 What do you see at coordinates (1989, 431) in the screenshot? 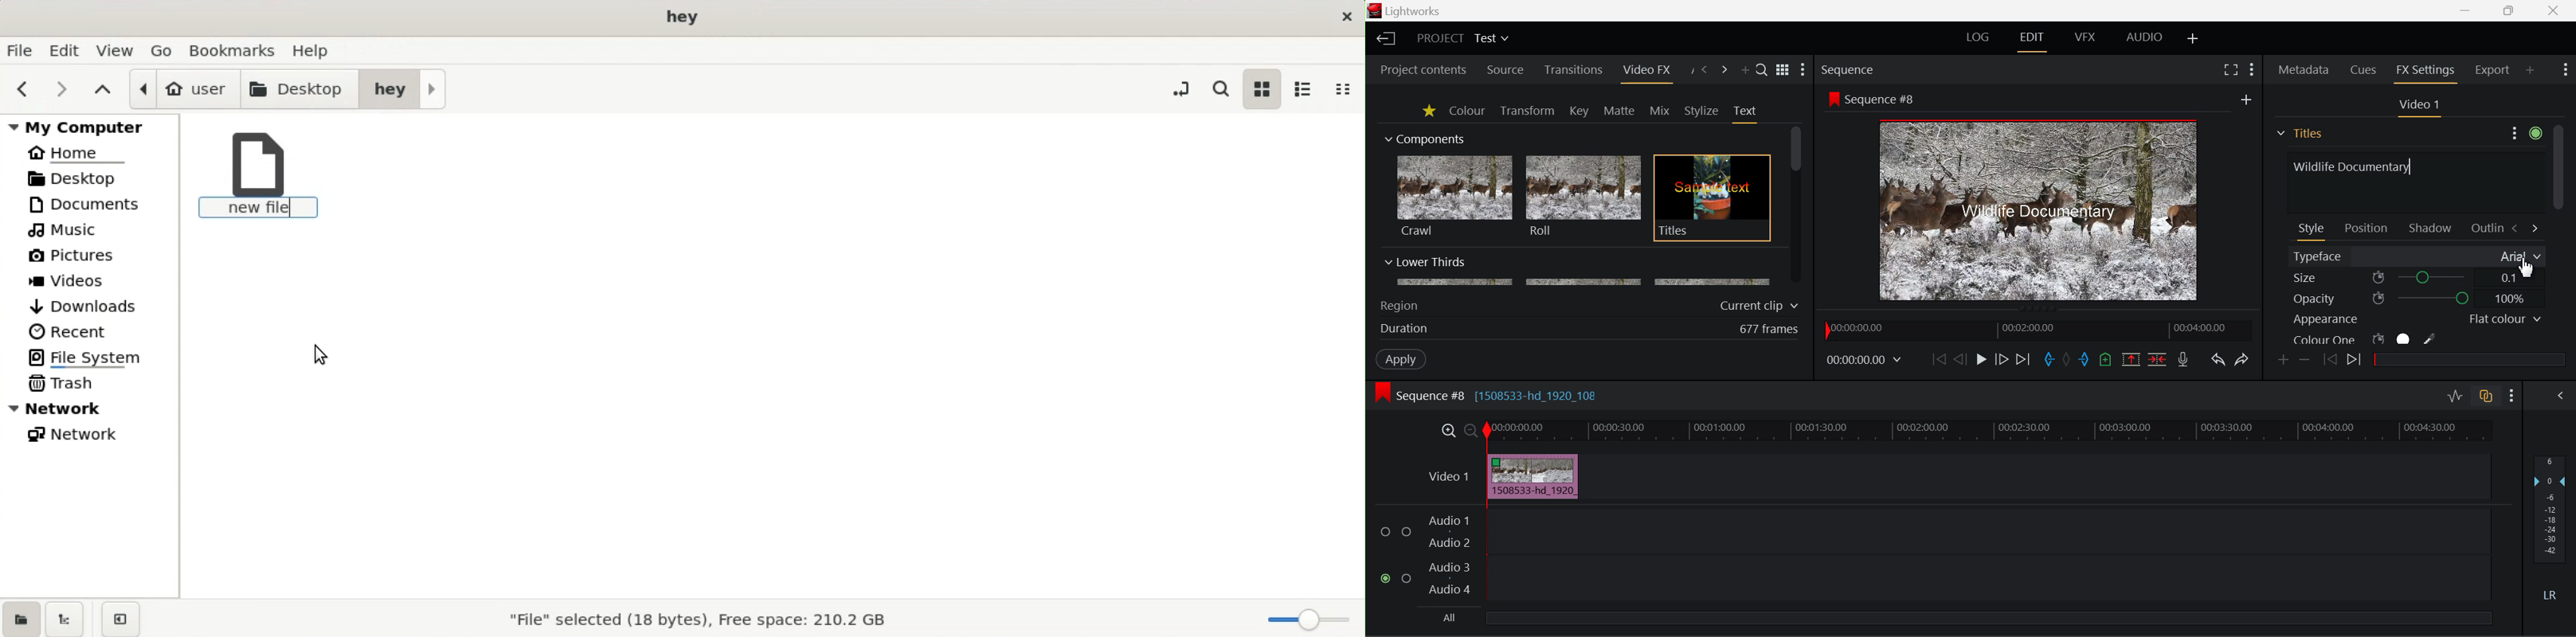
I see `Project Timeline` at bounding box center [1989, 431].